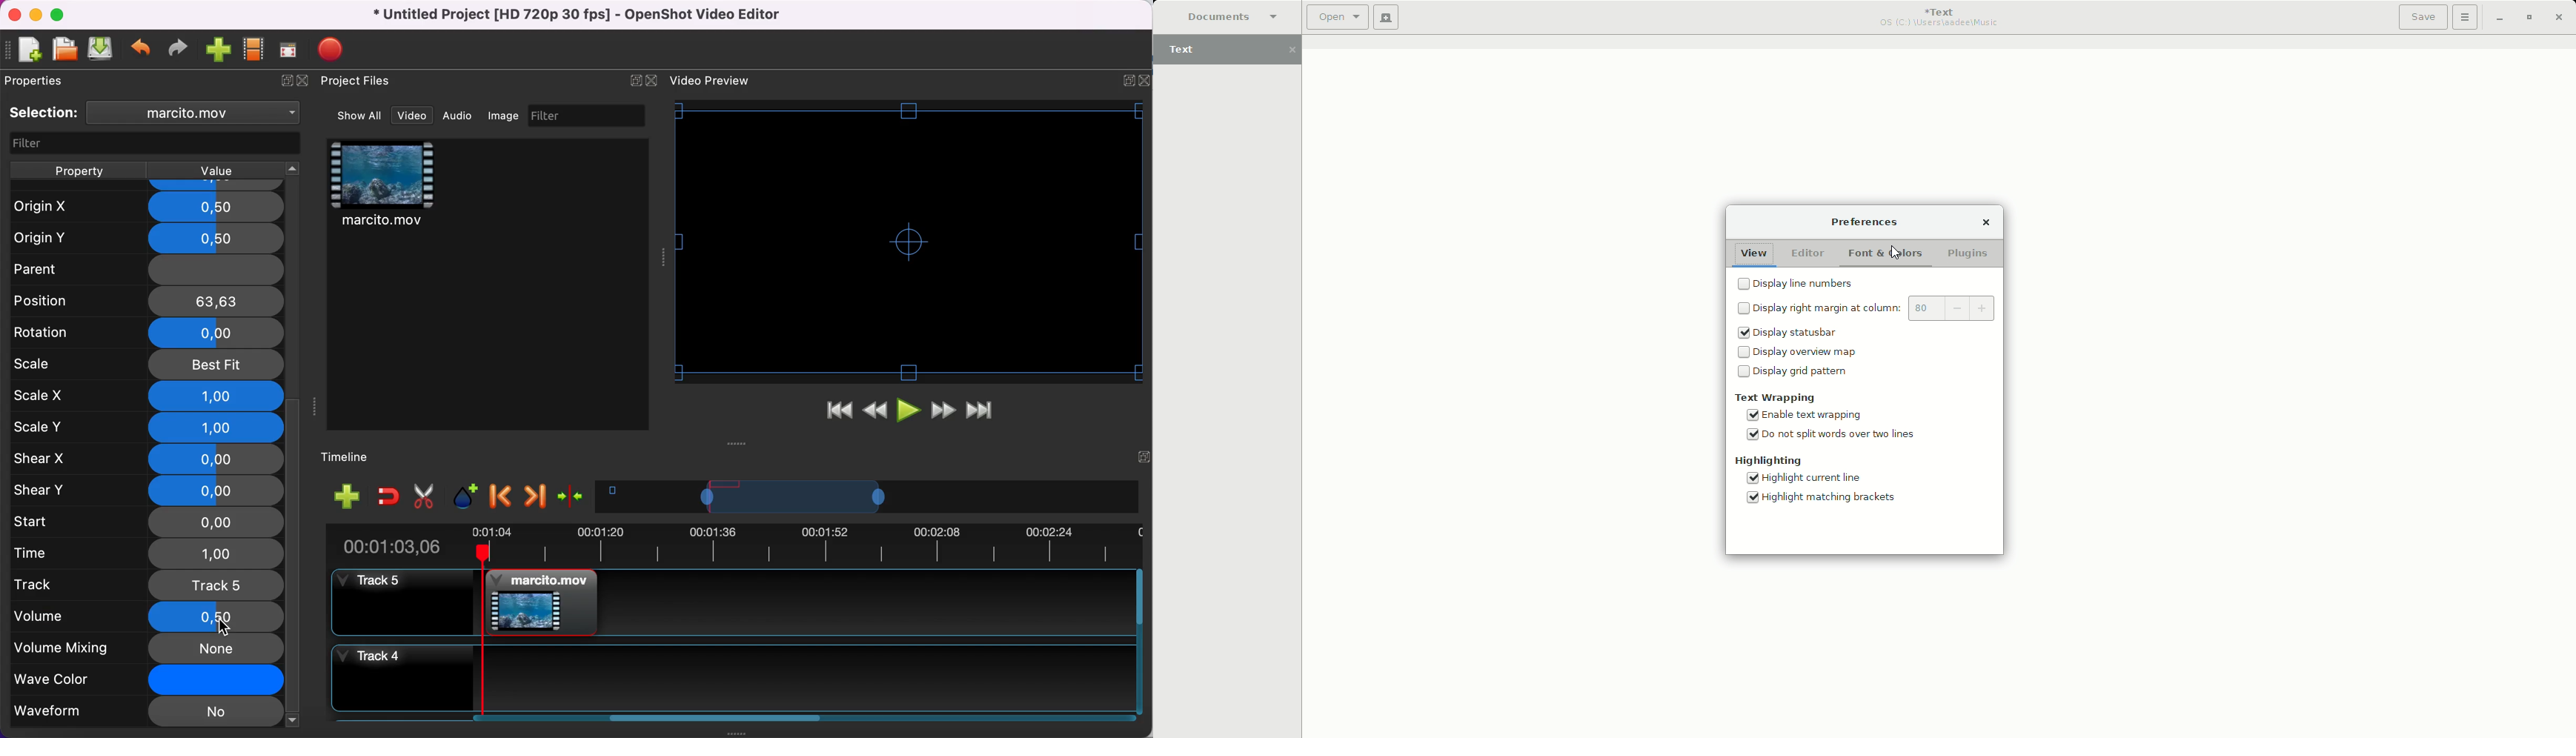  What do you see at coordinates (289, 49) in the screenshot?
I see `fullscreen` at bounding box center [289, 49].